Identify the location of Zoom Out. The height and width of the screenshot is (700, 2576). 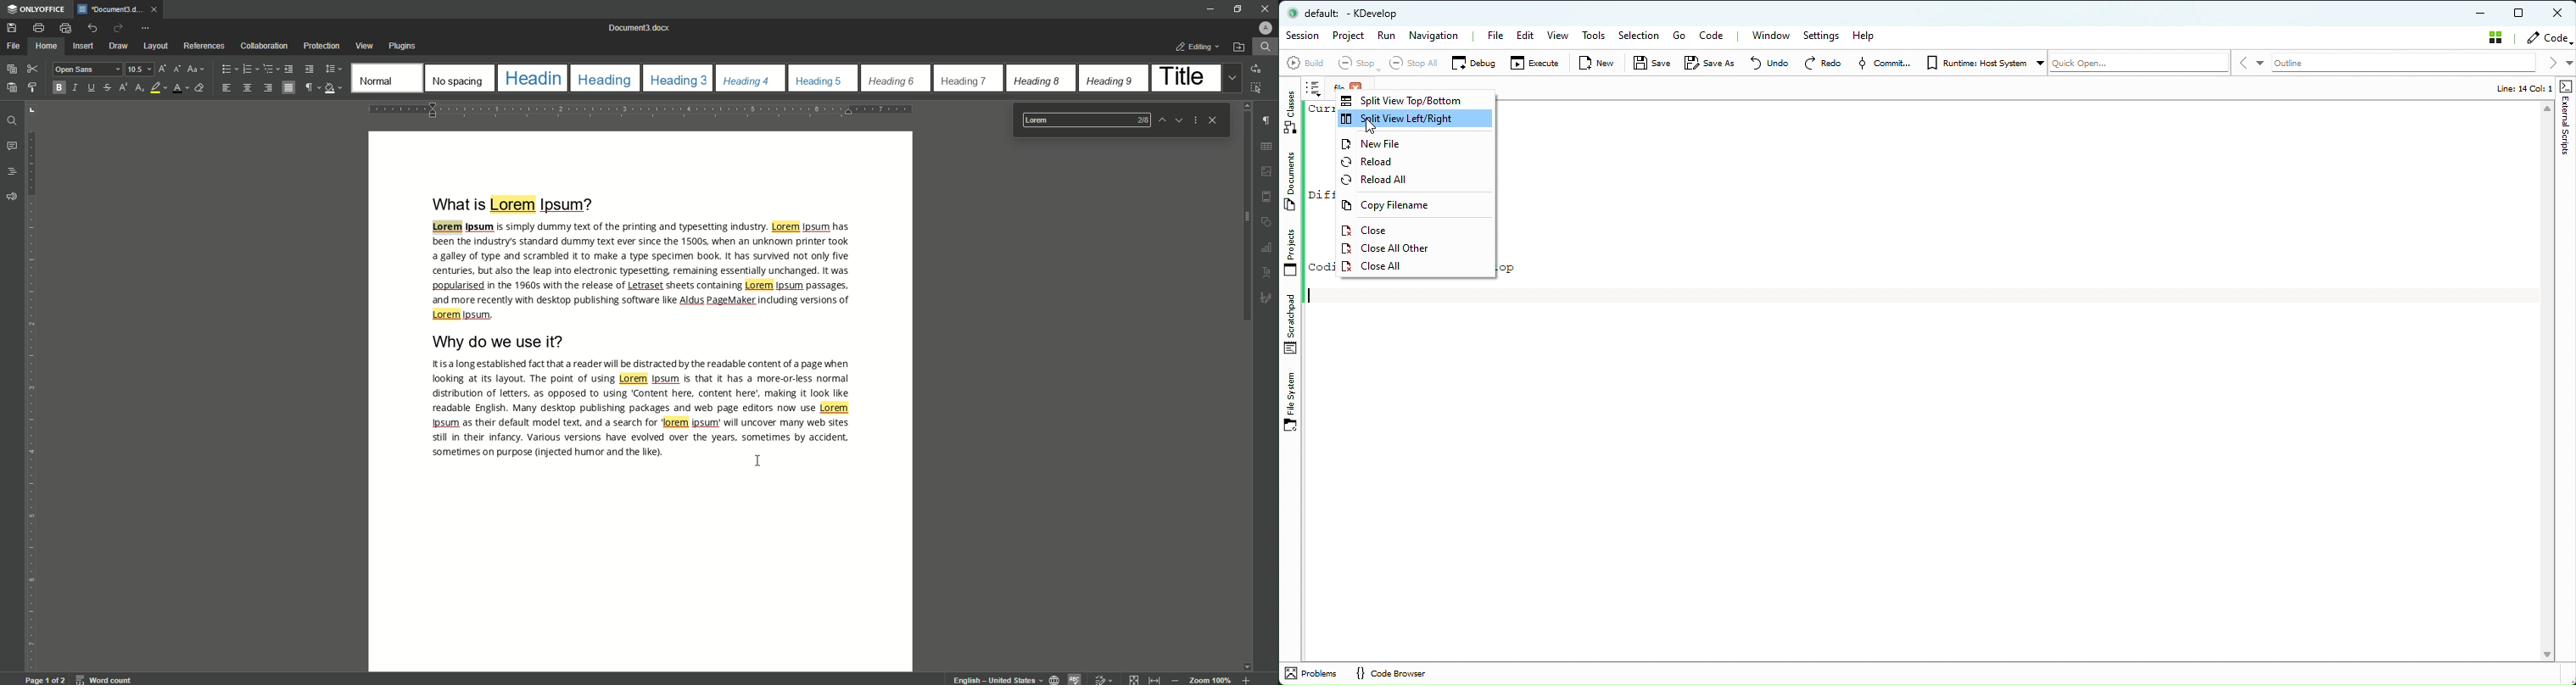
(1176, 679).